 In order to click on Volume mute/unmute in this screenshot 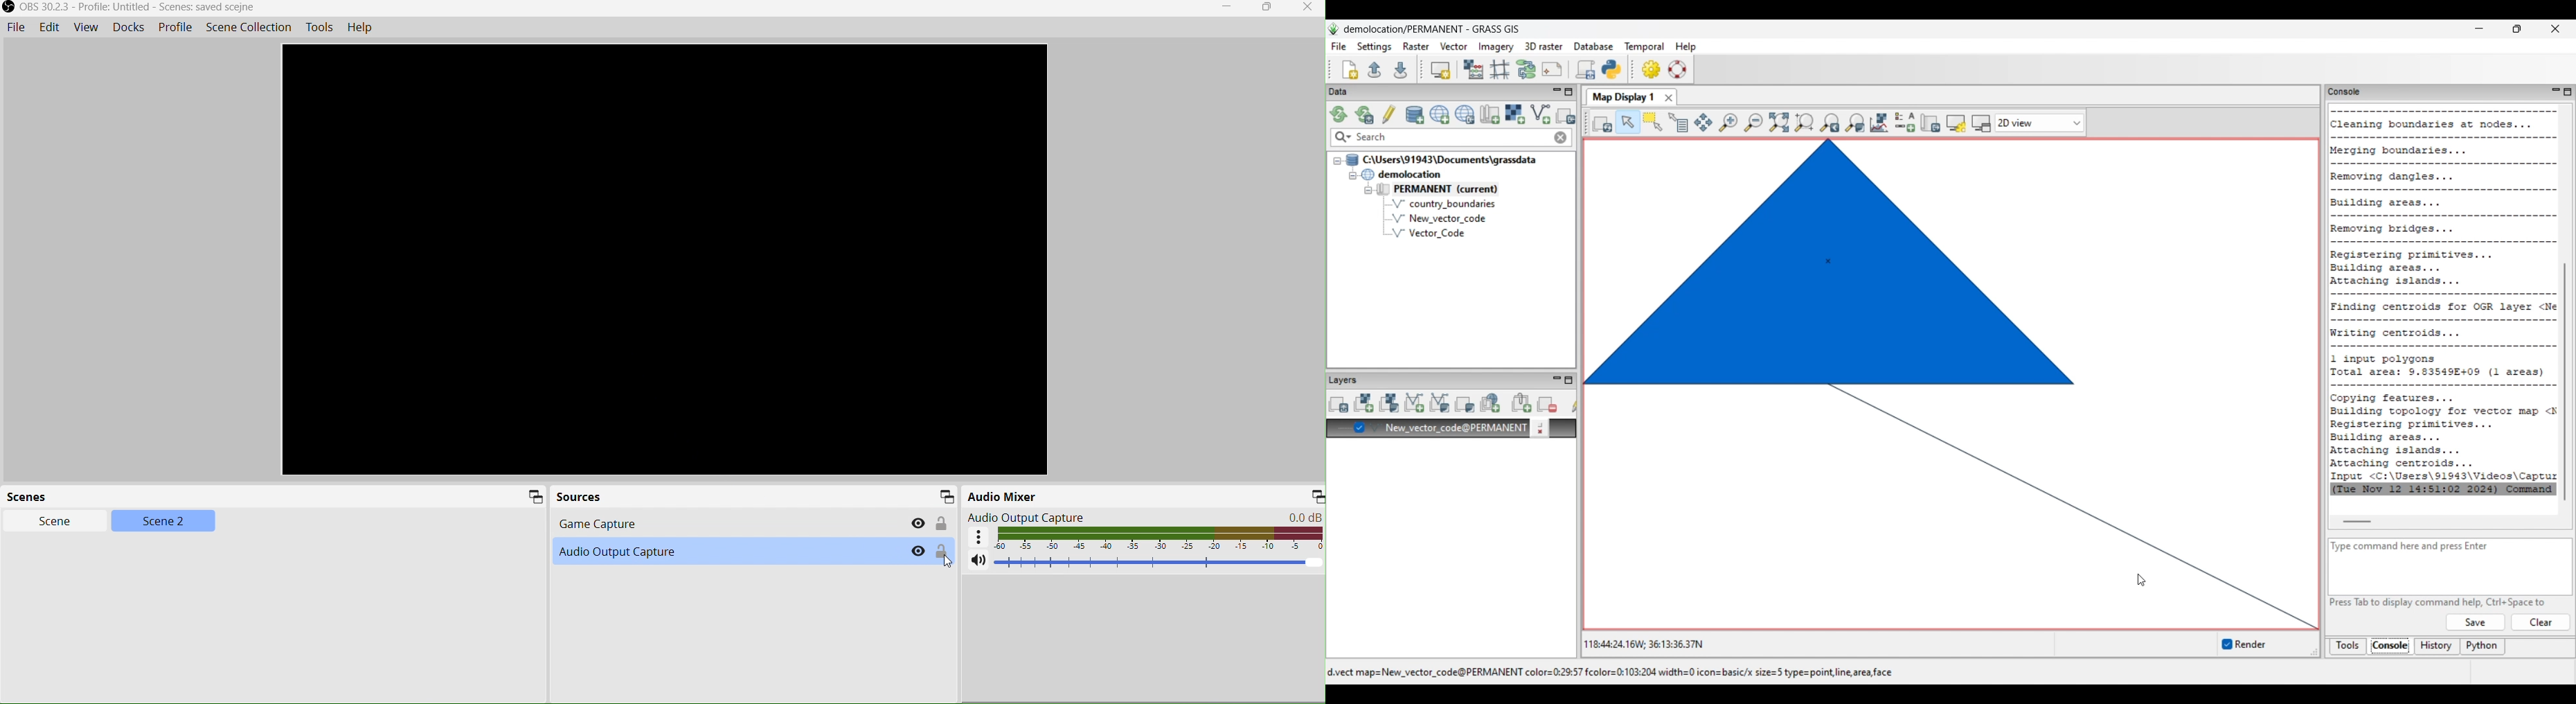, I will do `click(969, 558)`.